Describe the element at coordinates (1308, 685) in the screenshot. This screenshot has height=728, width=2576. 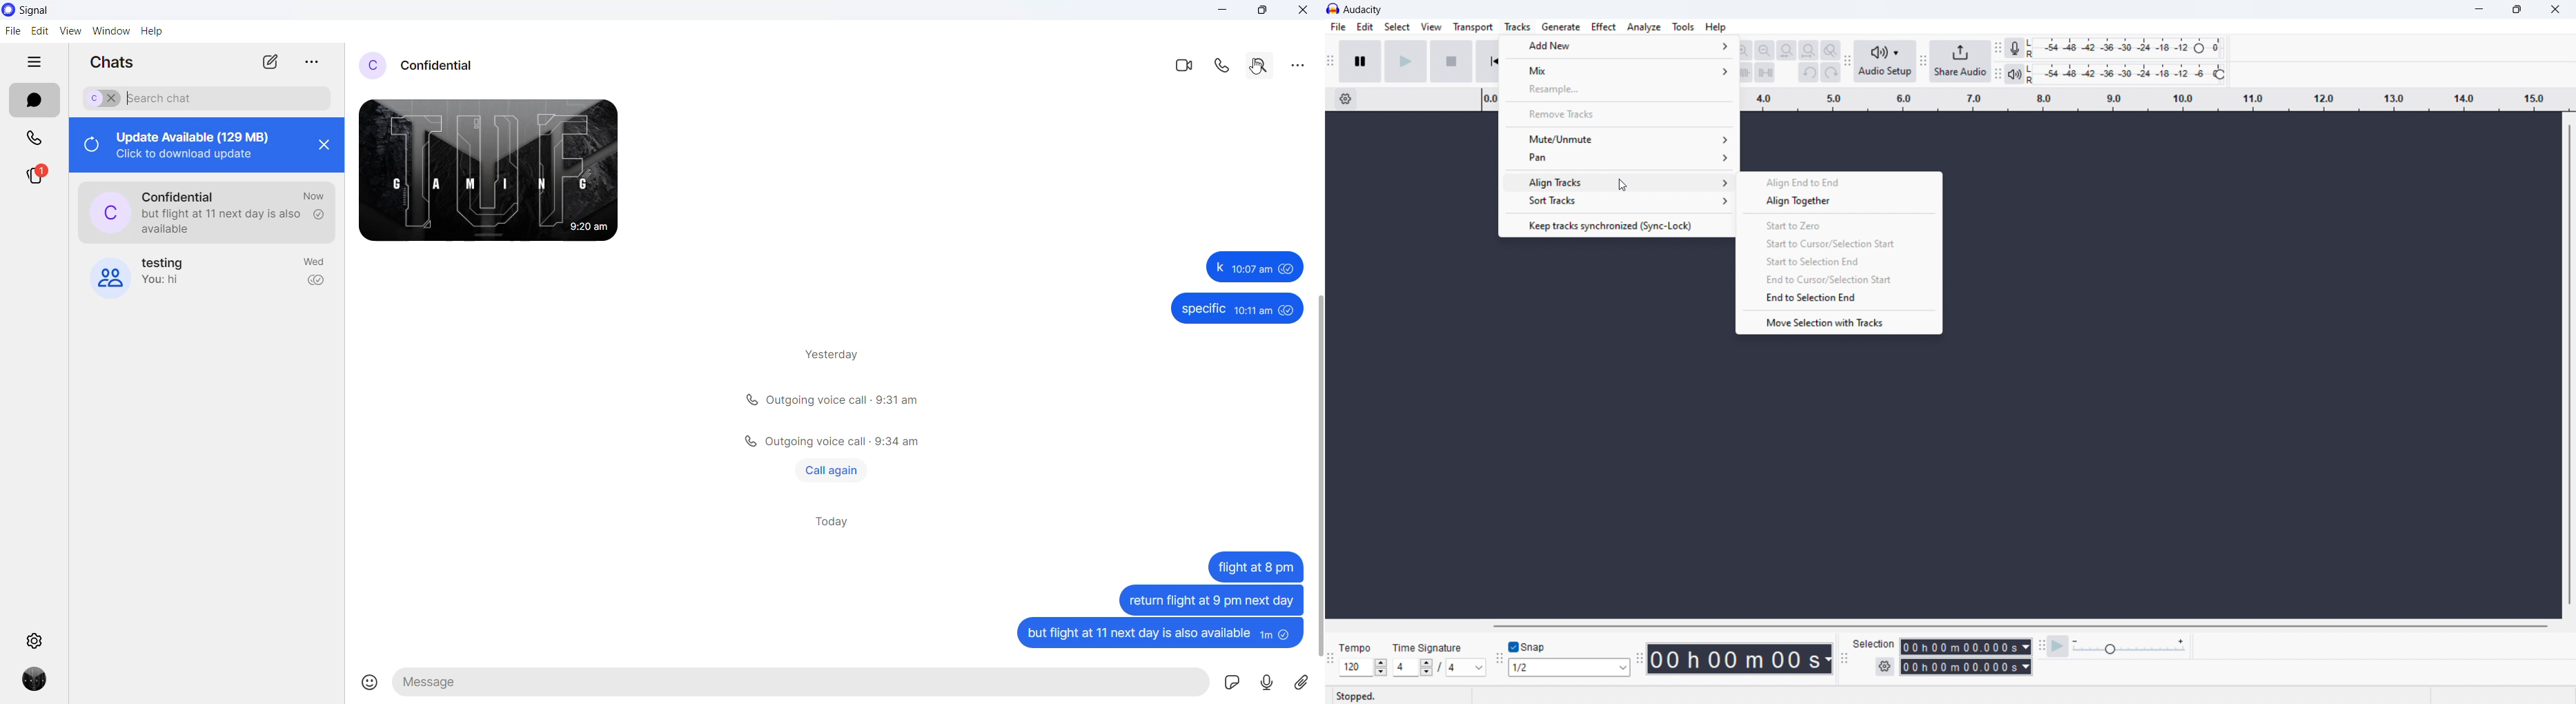
I see `share attachment` at that location.